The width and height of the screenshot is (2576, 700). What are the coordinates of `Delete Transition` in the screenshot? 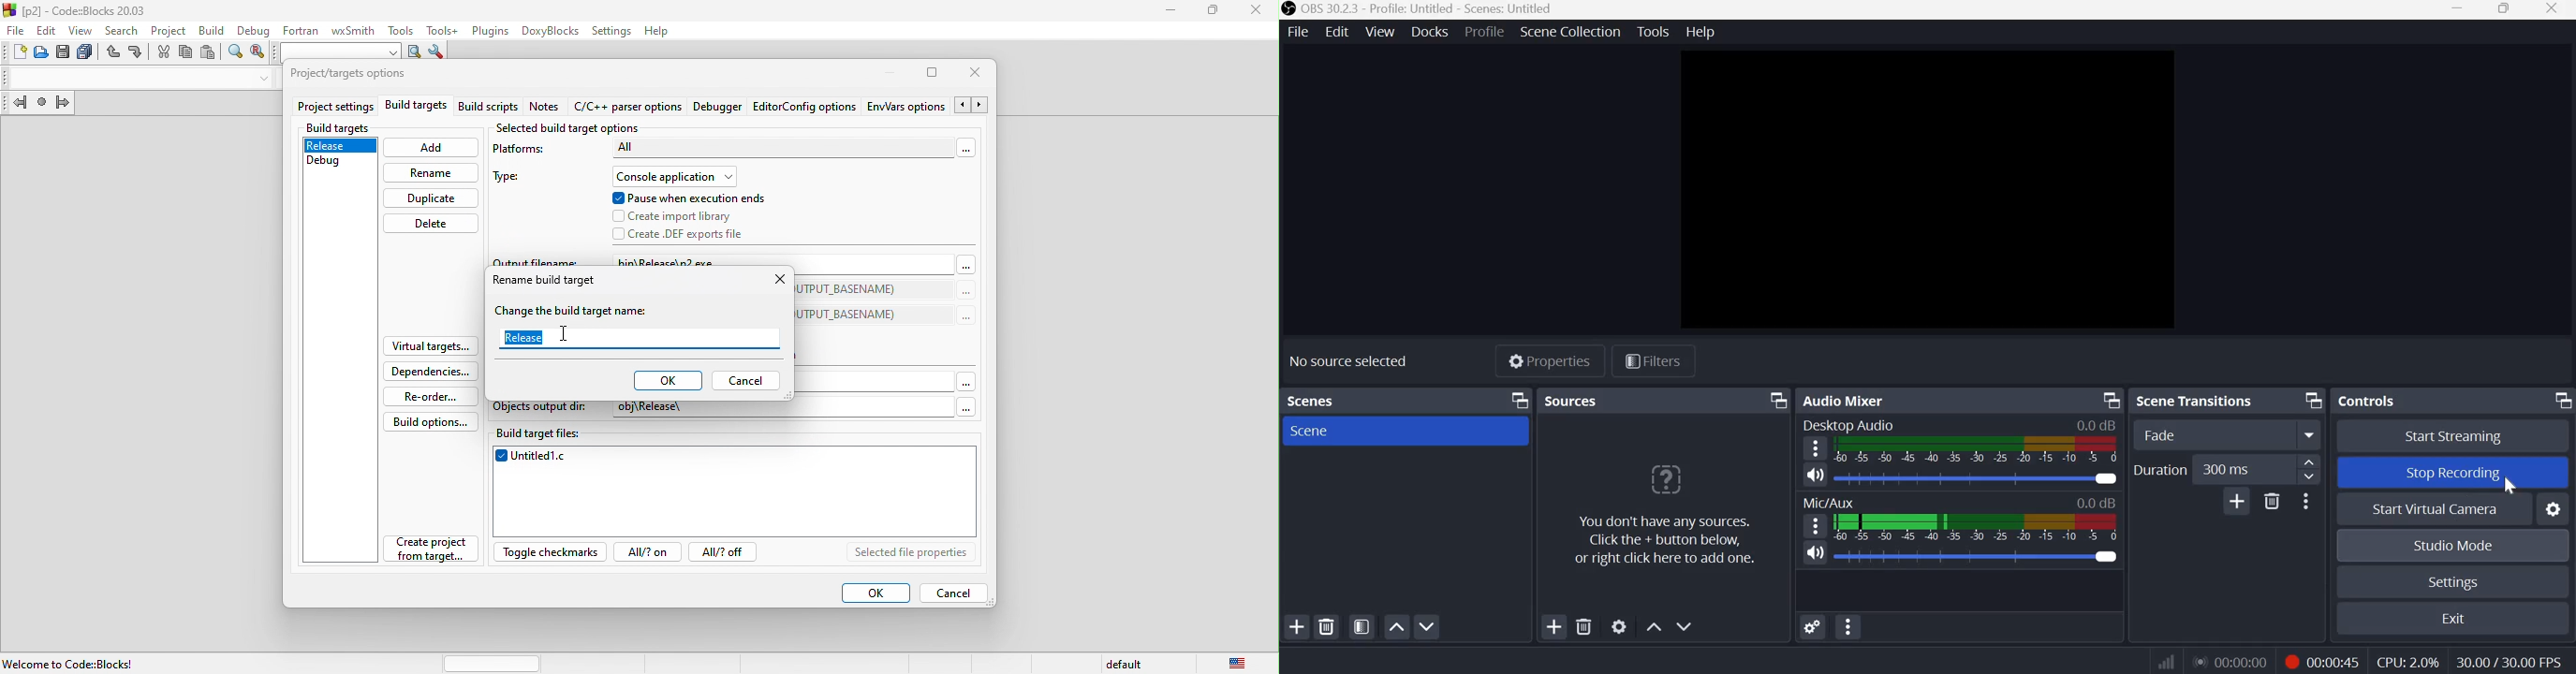 It's located at (2271, 501).